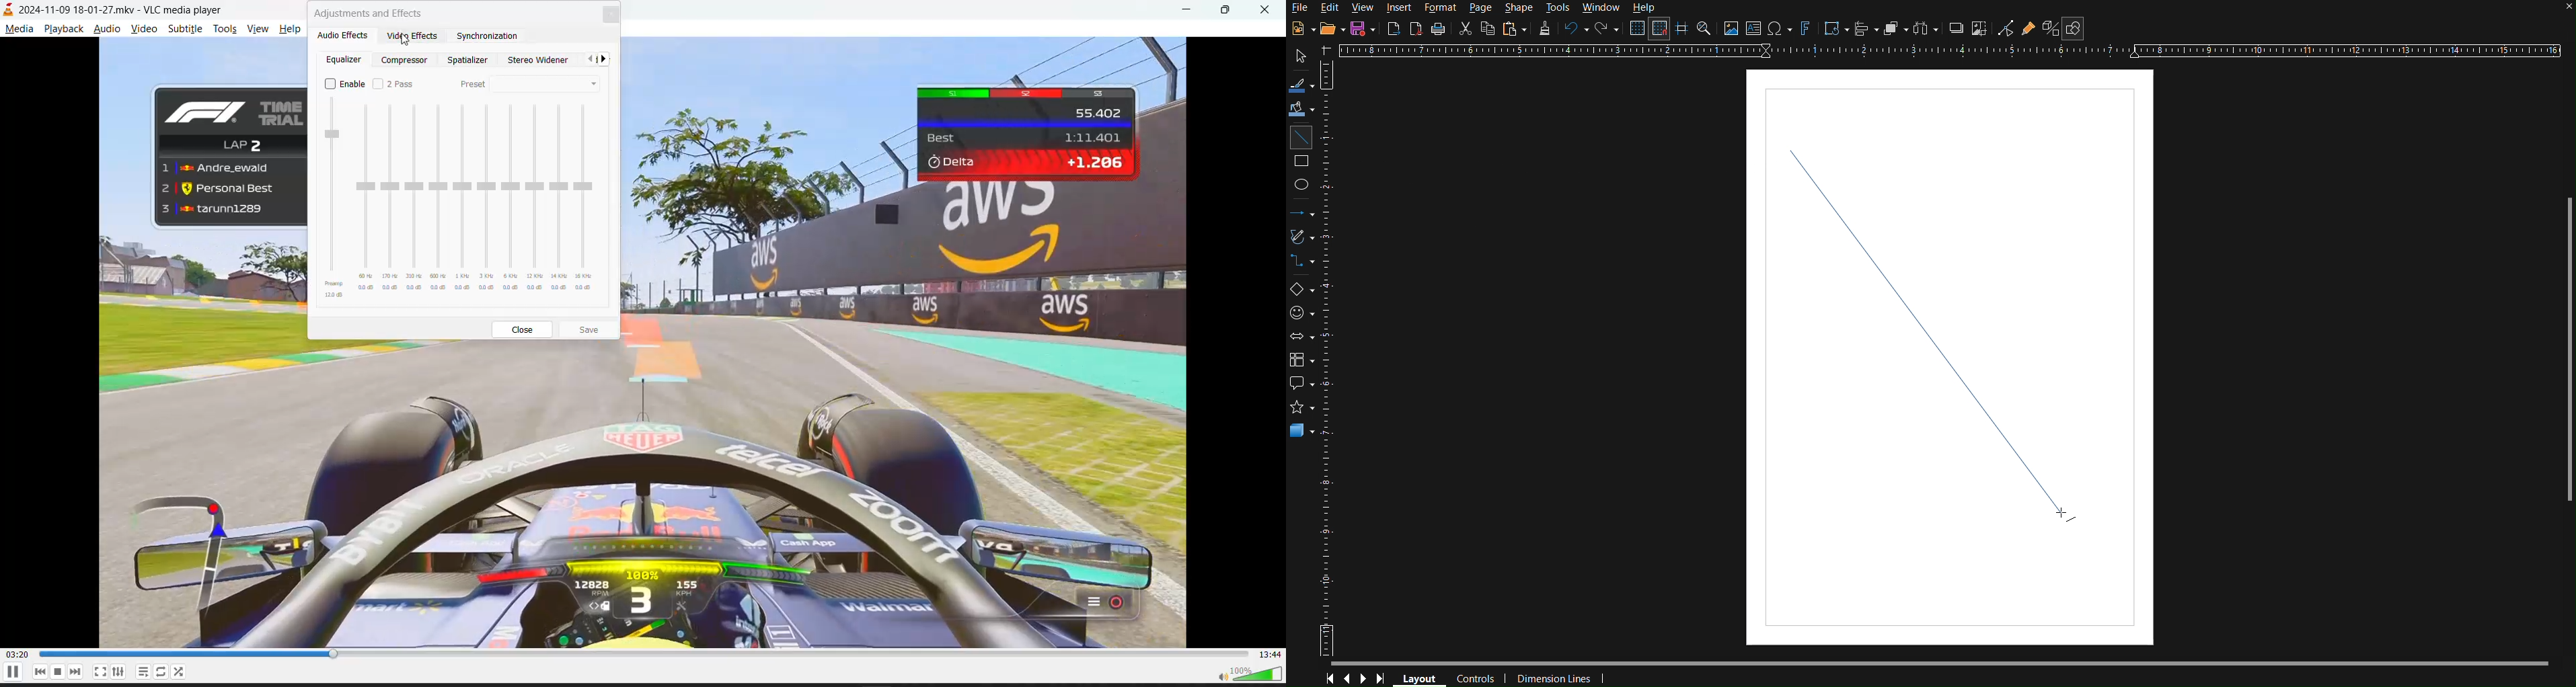  I want to click on stop, so click(59, 672).